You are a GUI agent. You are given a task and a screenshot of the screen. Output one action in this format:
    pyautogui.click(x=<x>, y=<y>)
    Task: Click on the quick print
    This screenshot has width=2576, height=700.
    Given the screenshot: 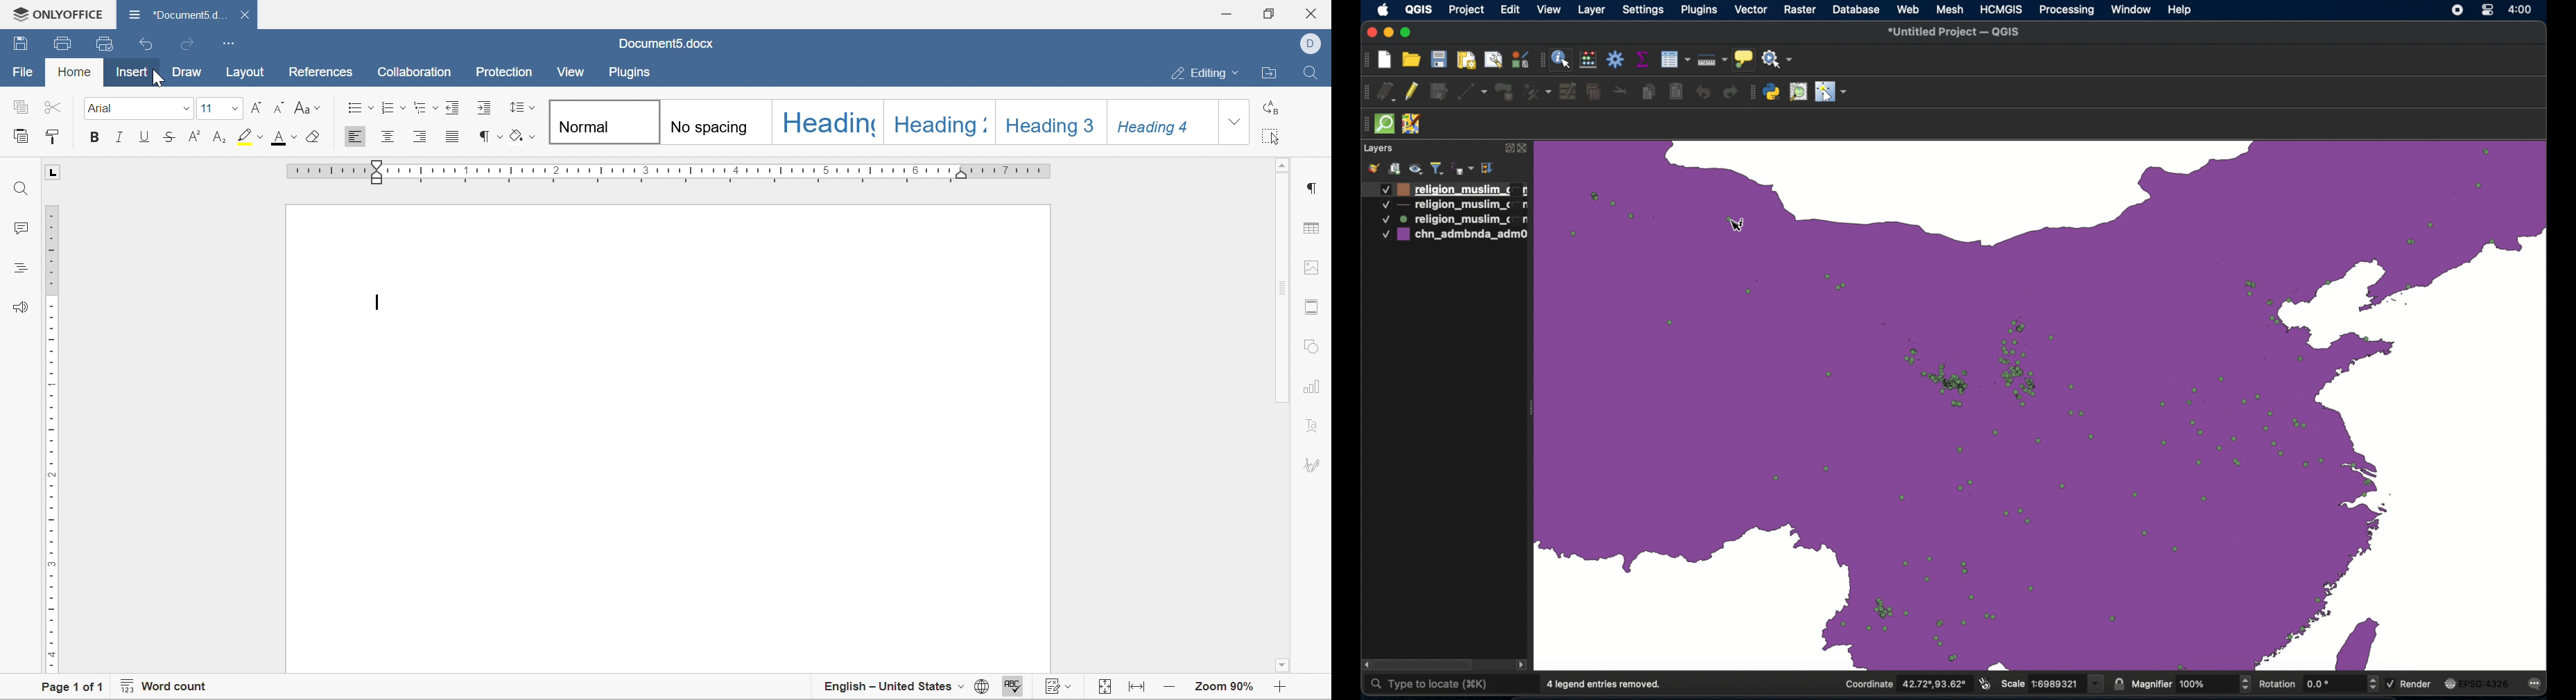 What is the action you would take?
    pyautogui.click(x=105, y=42)
    